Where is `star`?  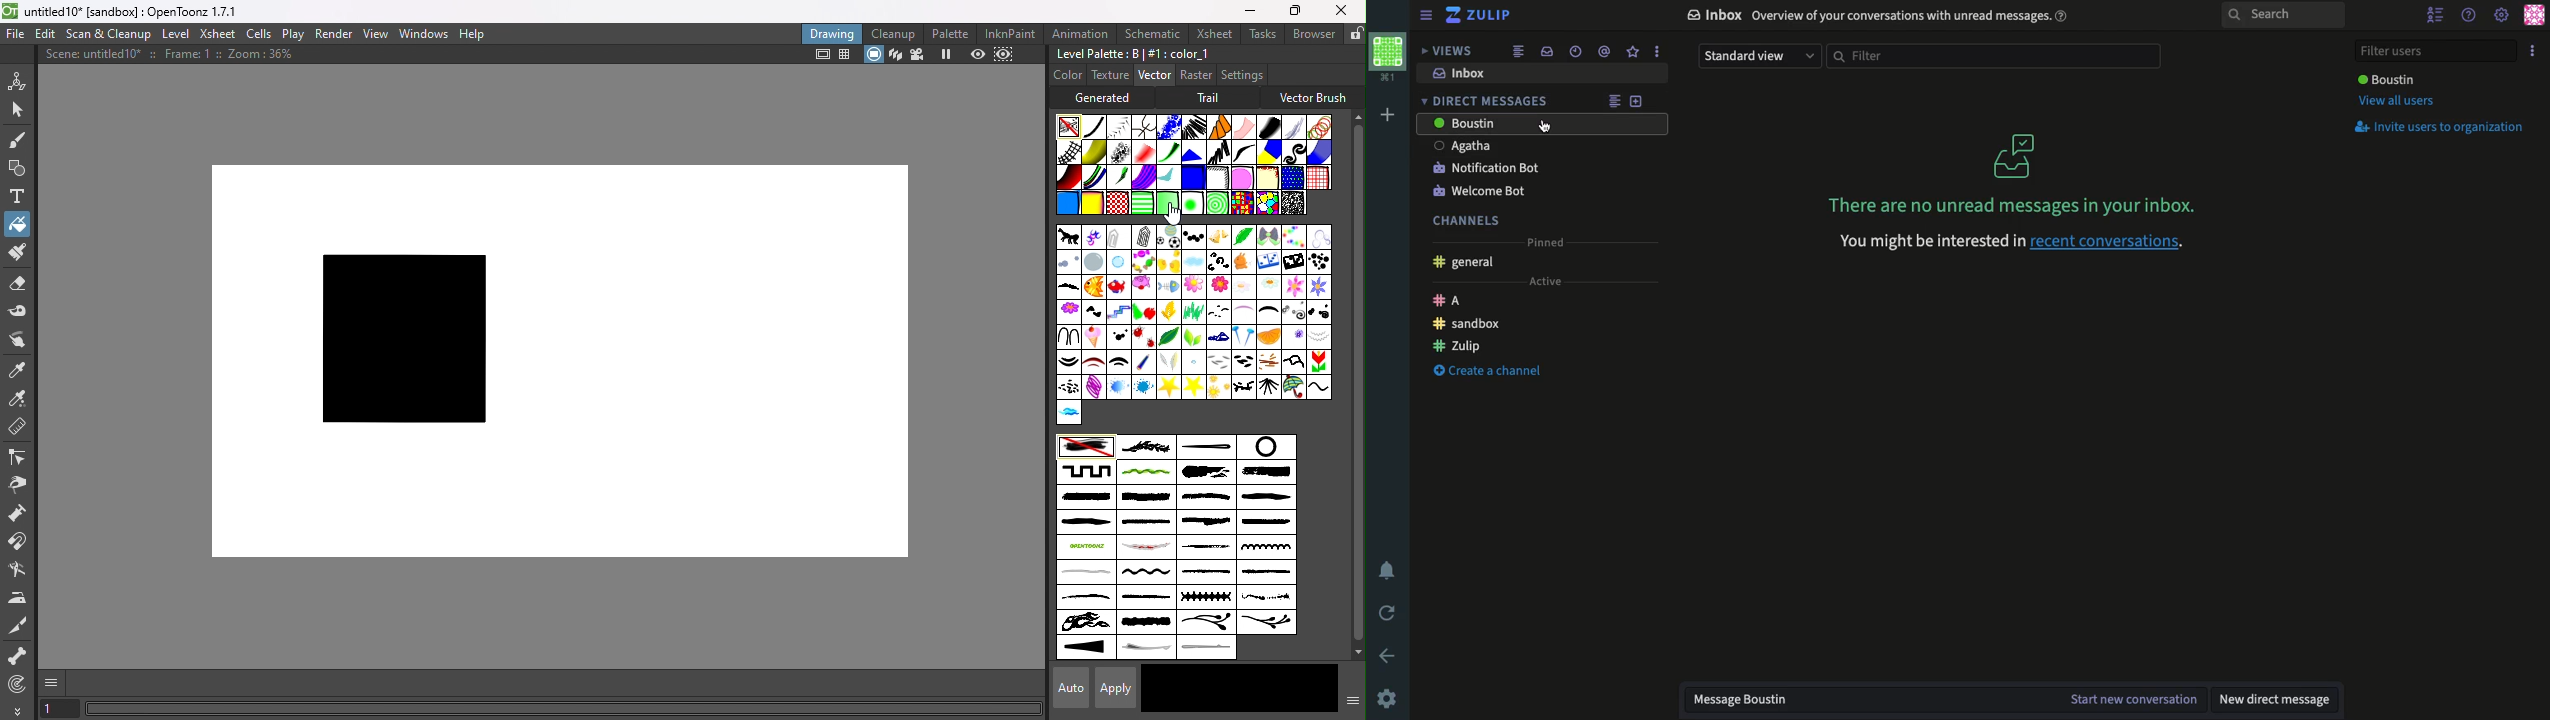 star is located at coordinates (1168, 387).